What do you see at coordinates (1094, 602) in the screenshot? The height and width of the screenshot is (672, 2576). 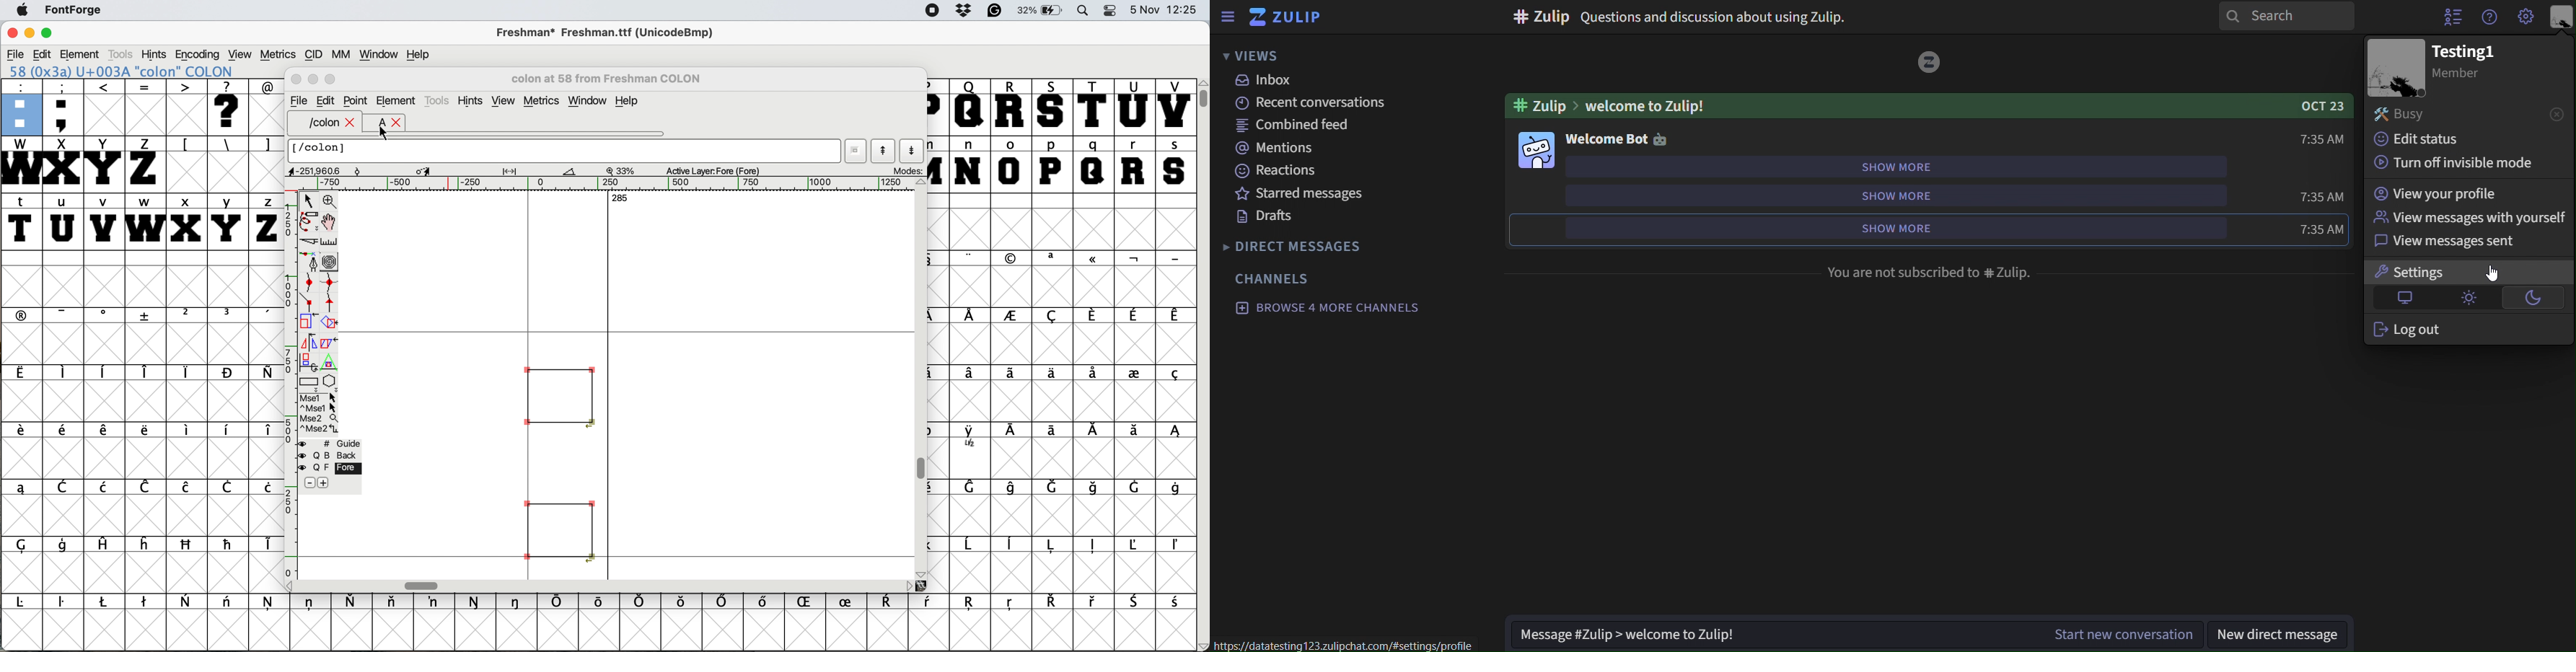 I see `symbol` at bounding box center [1094, 602].